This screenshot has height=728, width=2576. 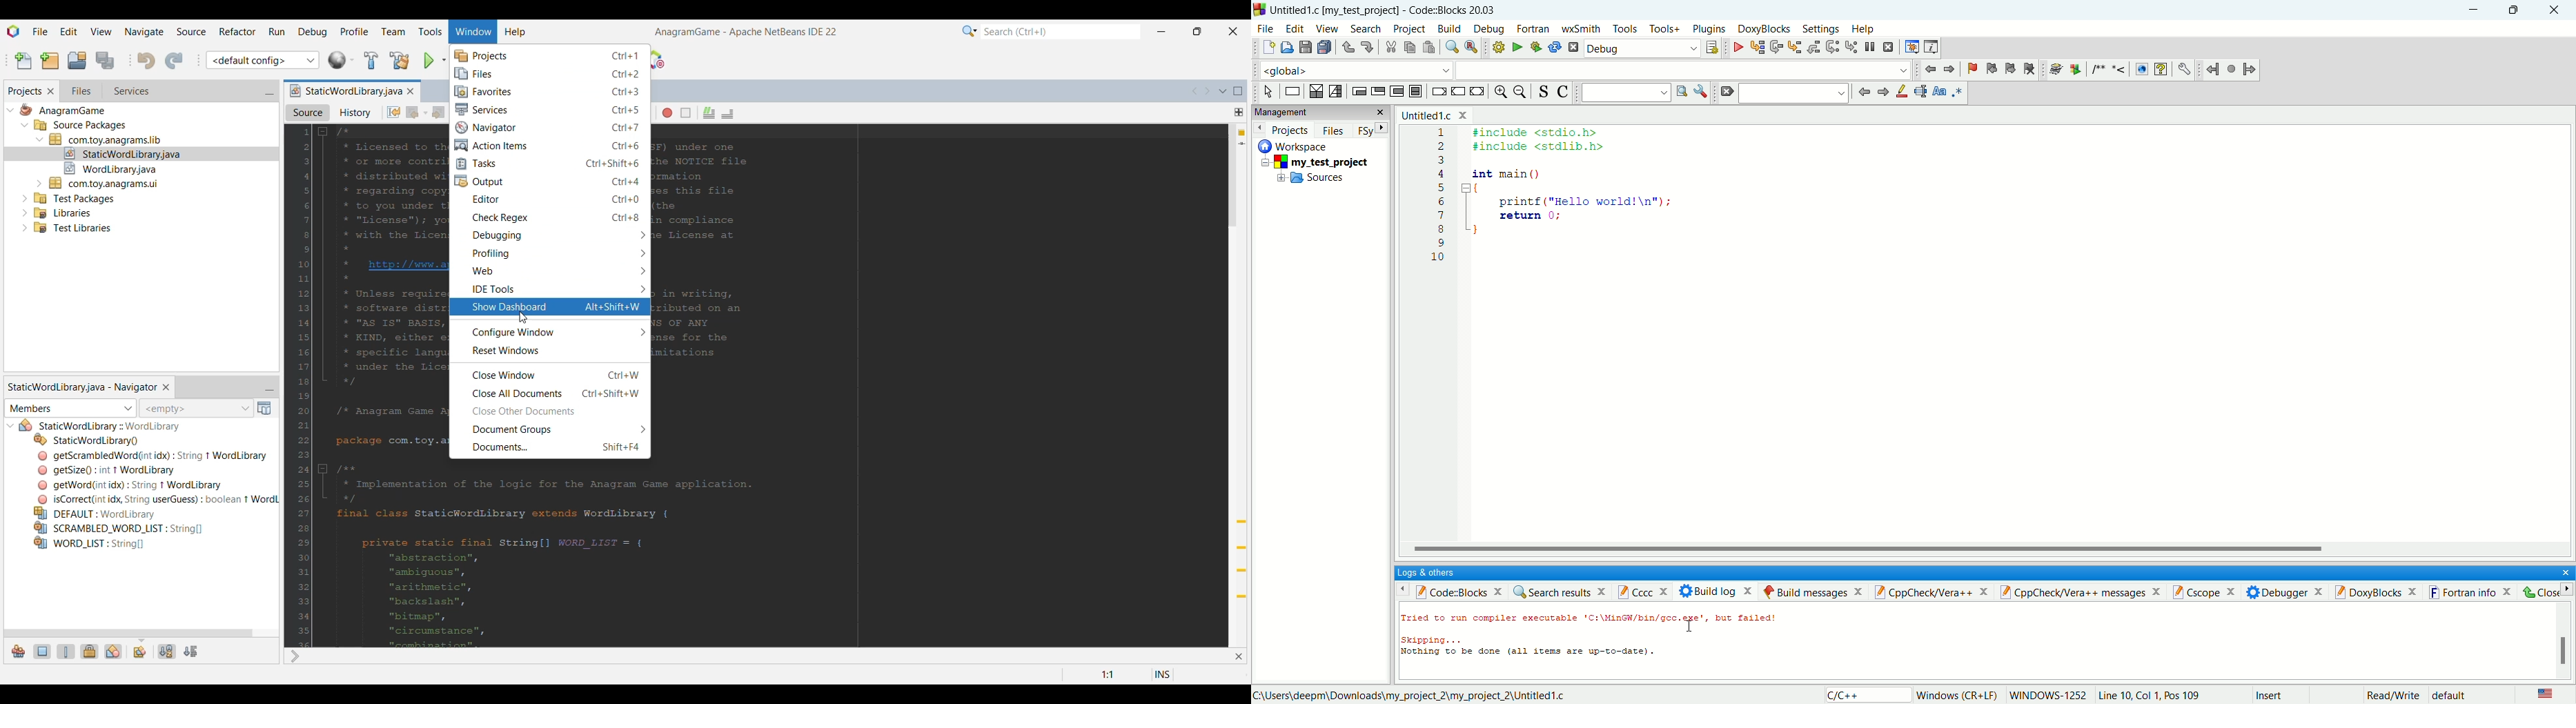 What do you see at coordinates (1833, 46) in the screenshot?
I see `next instruction` at bounding box center [1833, 46].